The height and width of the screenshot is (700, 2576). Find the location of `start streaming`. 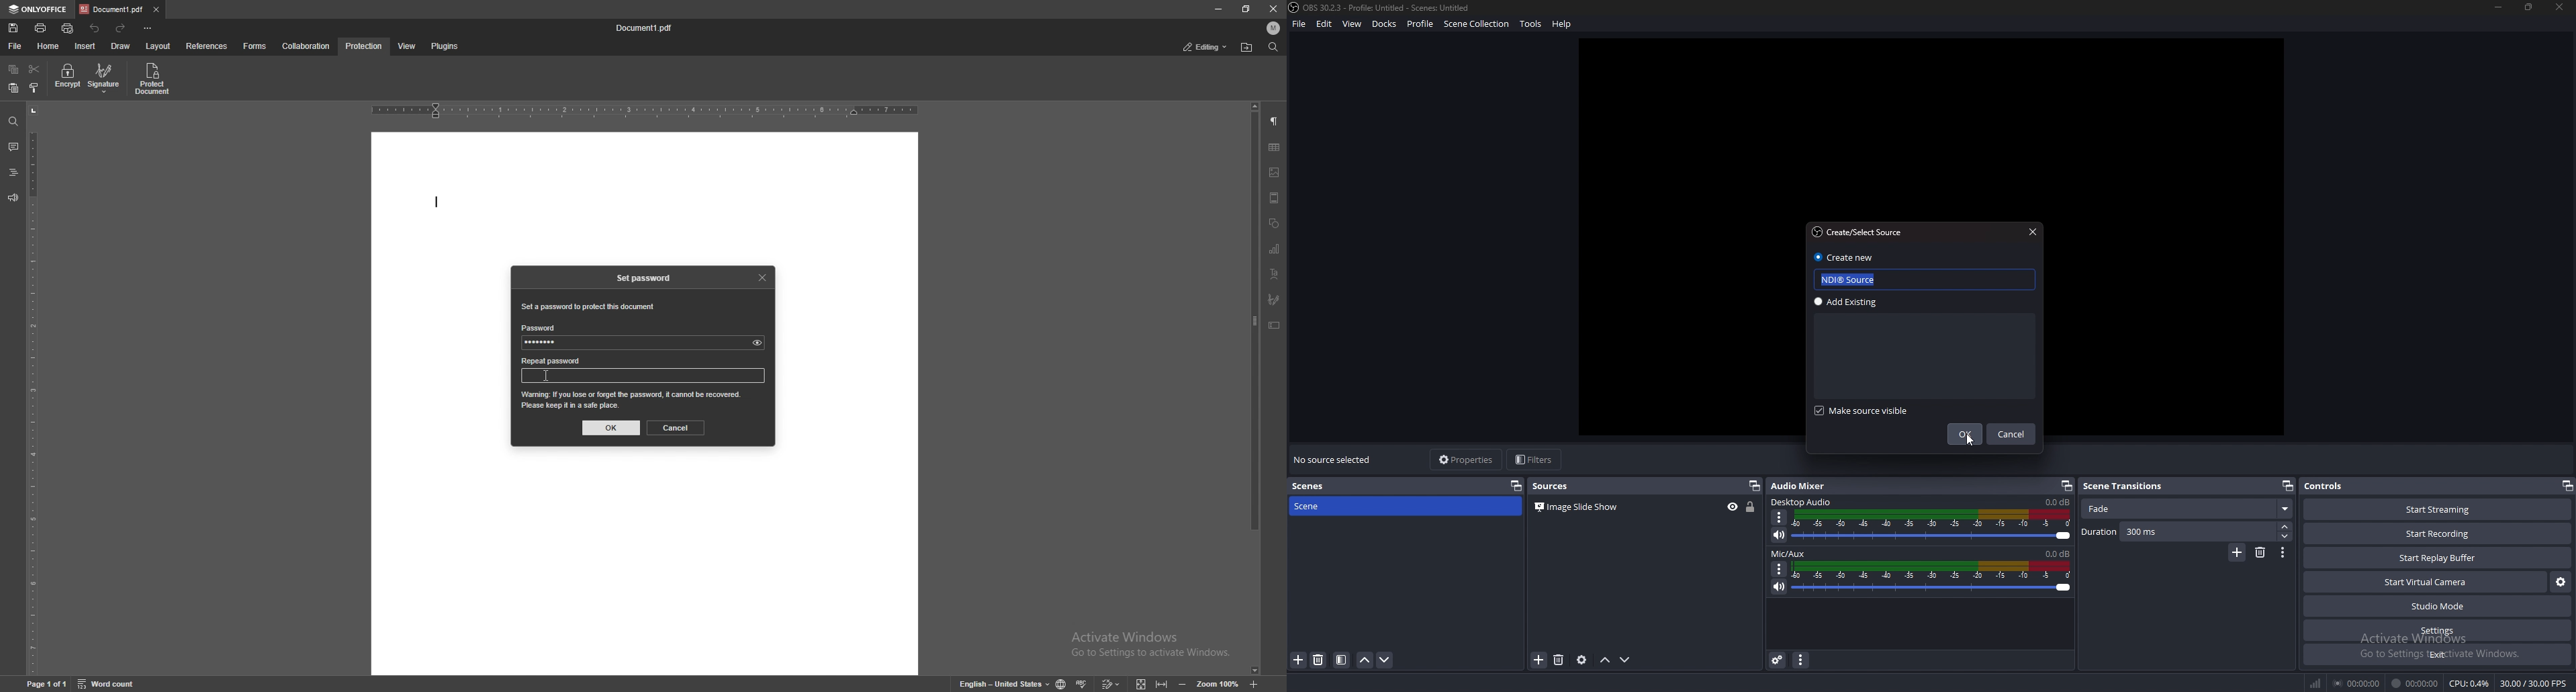

start streaming is located at coordinates (2438, 510).